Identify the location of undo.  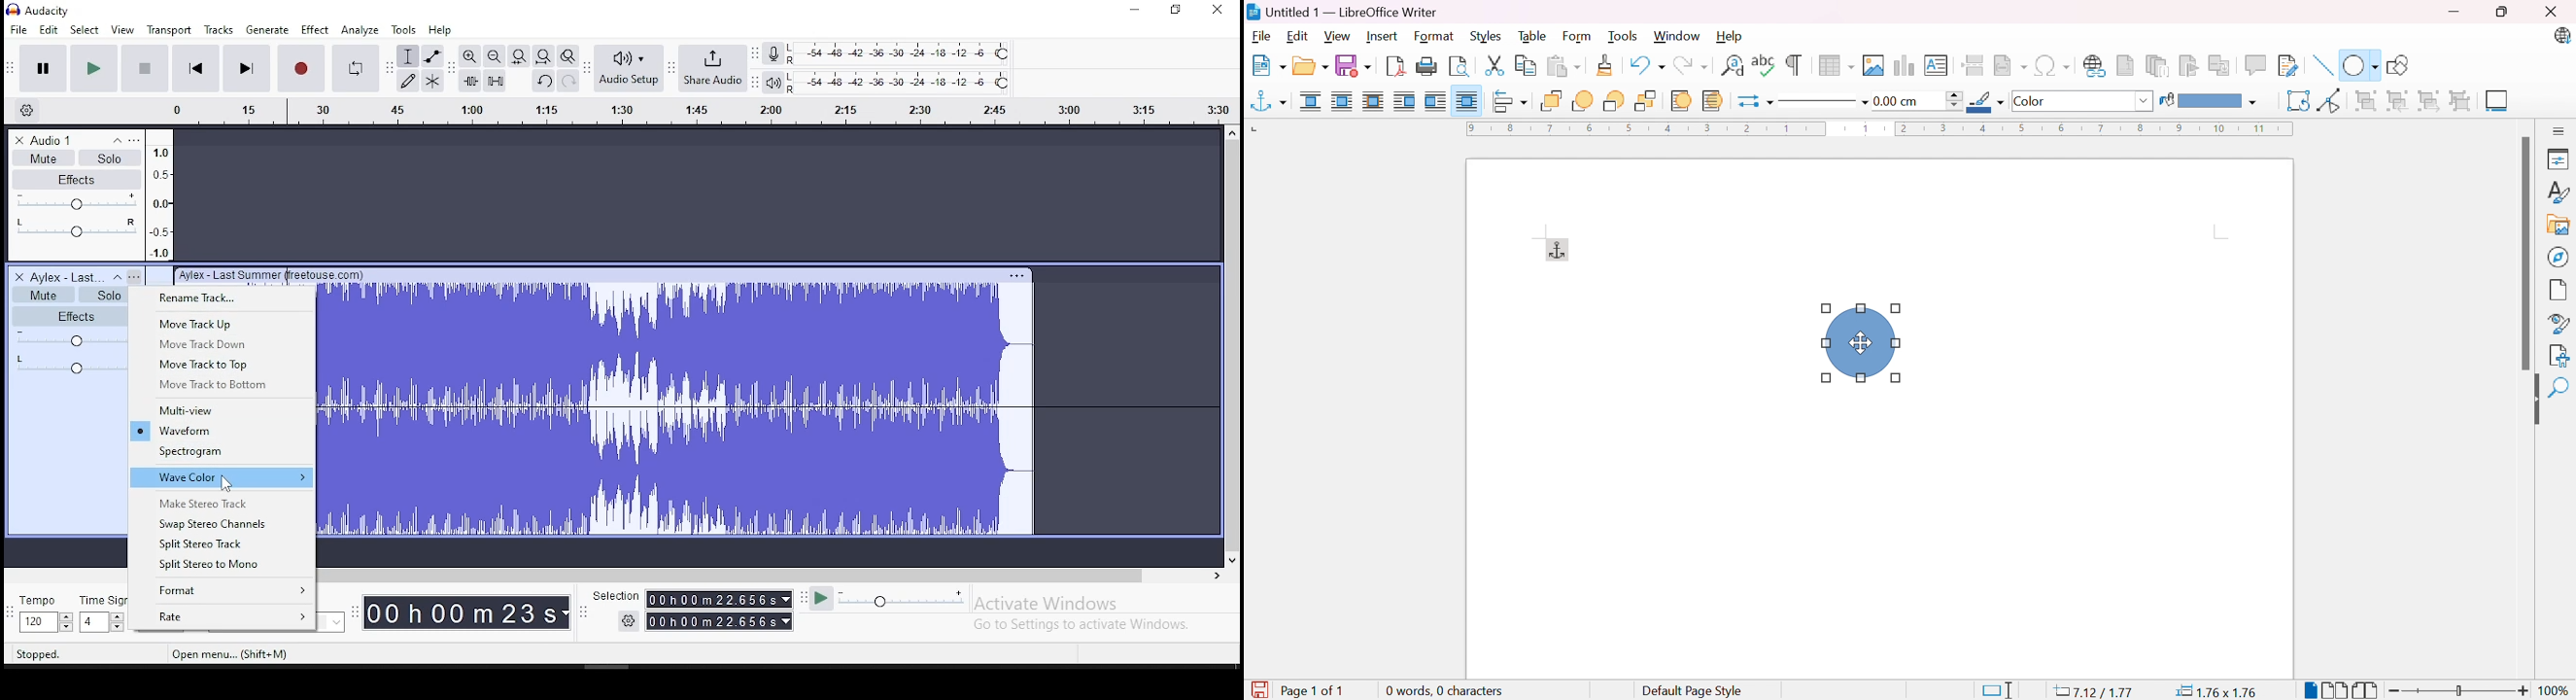
(543, 80).